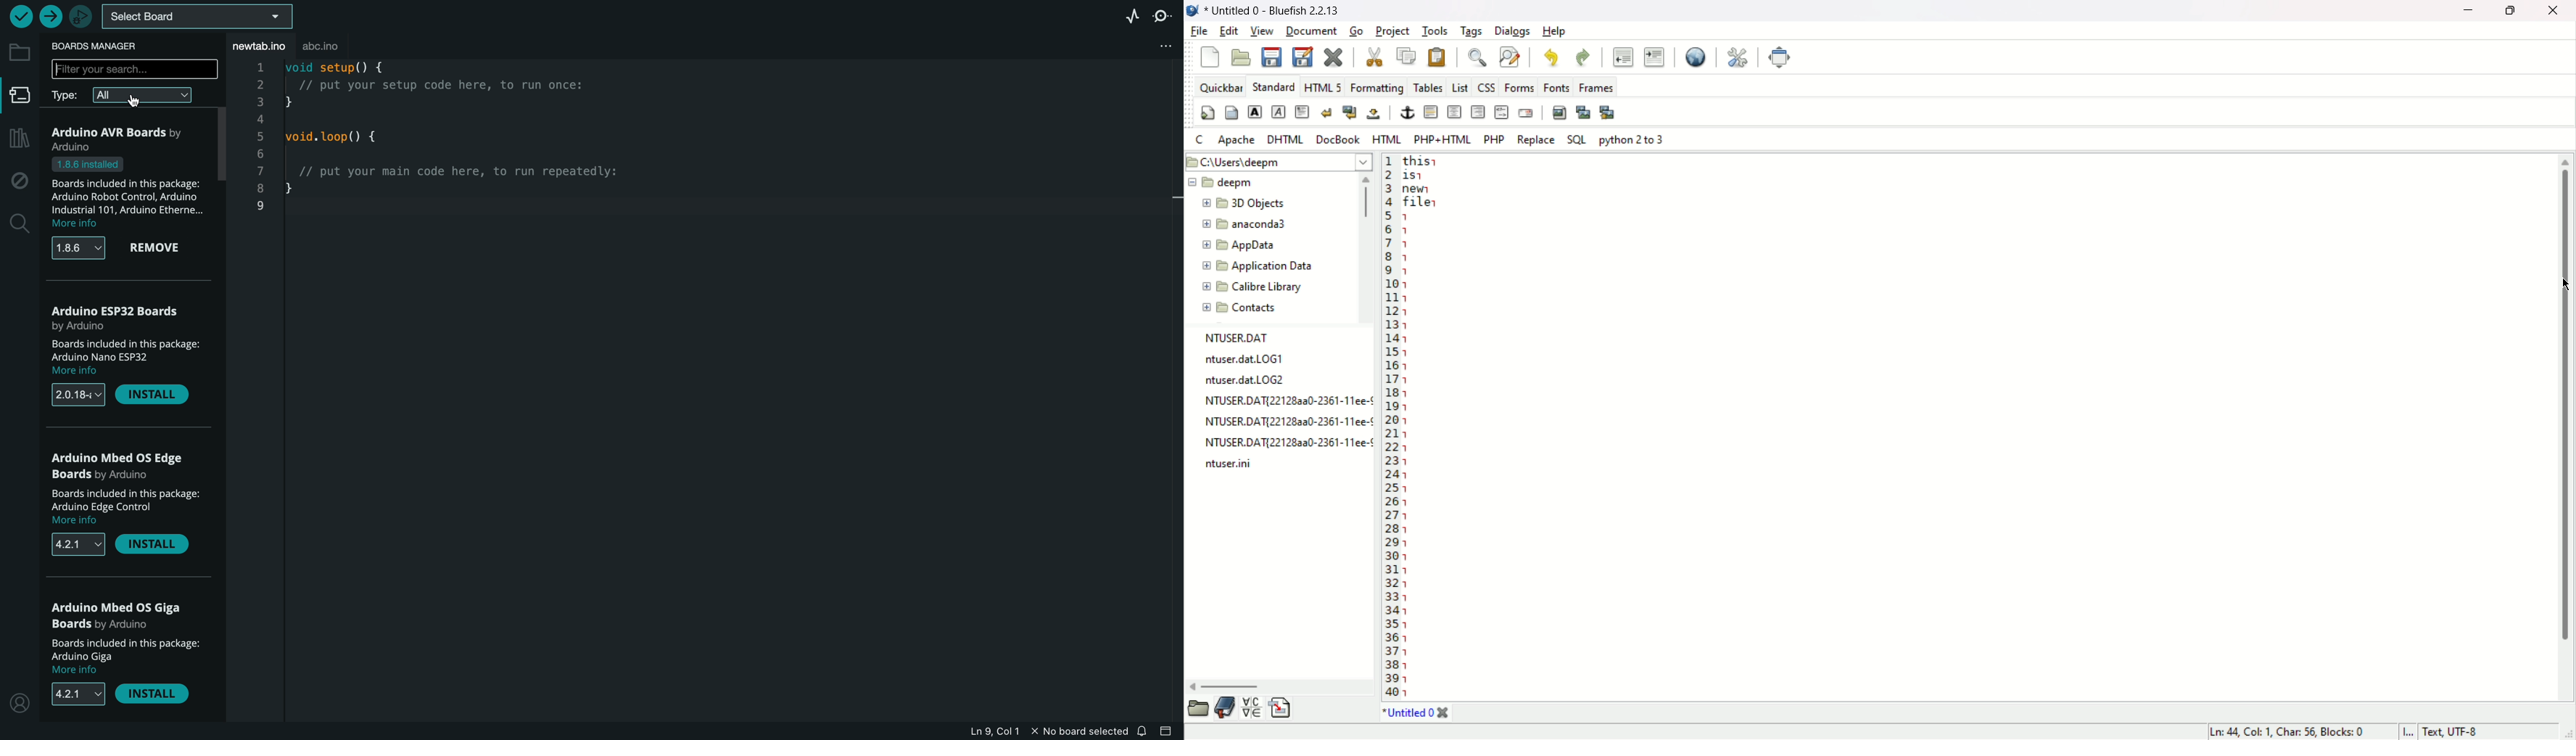 This screenshot has width=2576, height=756. I want to click on HTML5, so click(1322, 88).